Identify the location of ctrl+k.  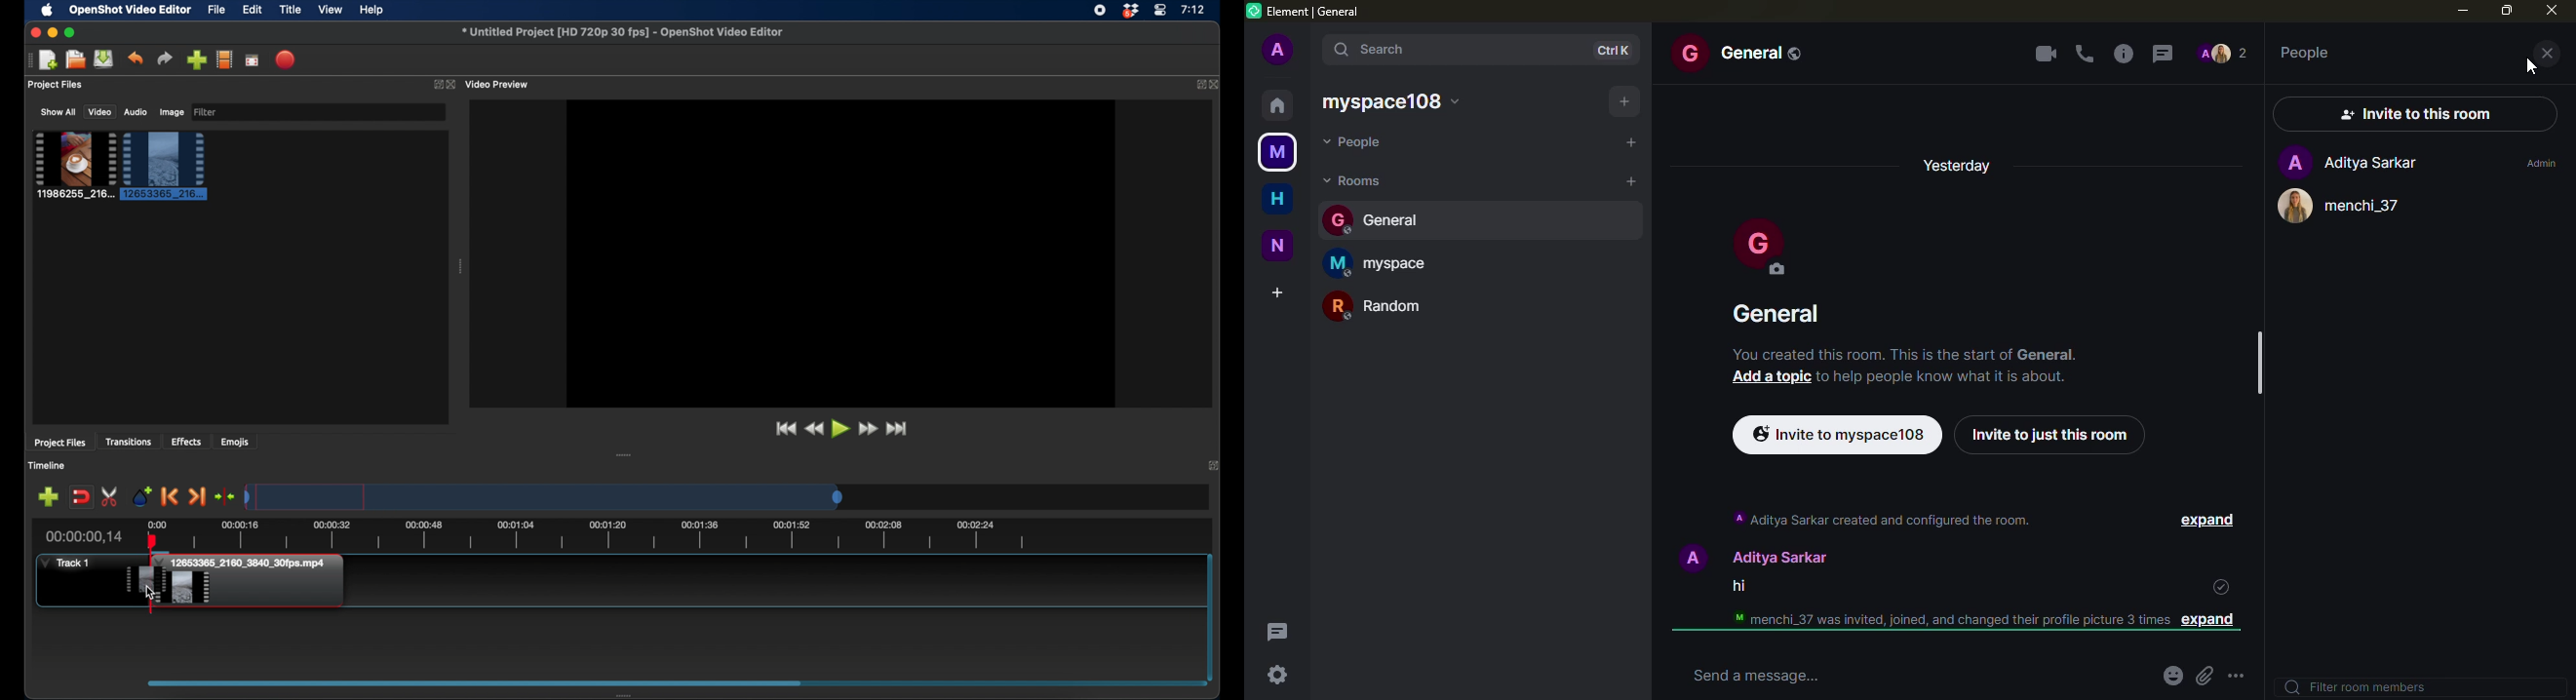
(1616, 50).